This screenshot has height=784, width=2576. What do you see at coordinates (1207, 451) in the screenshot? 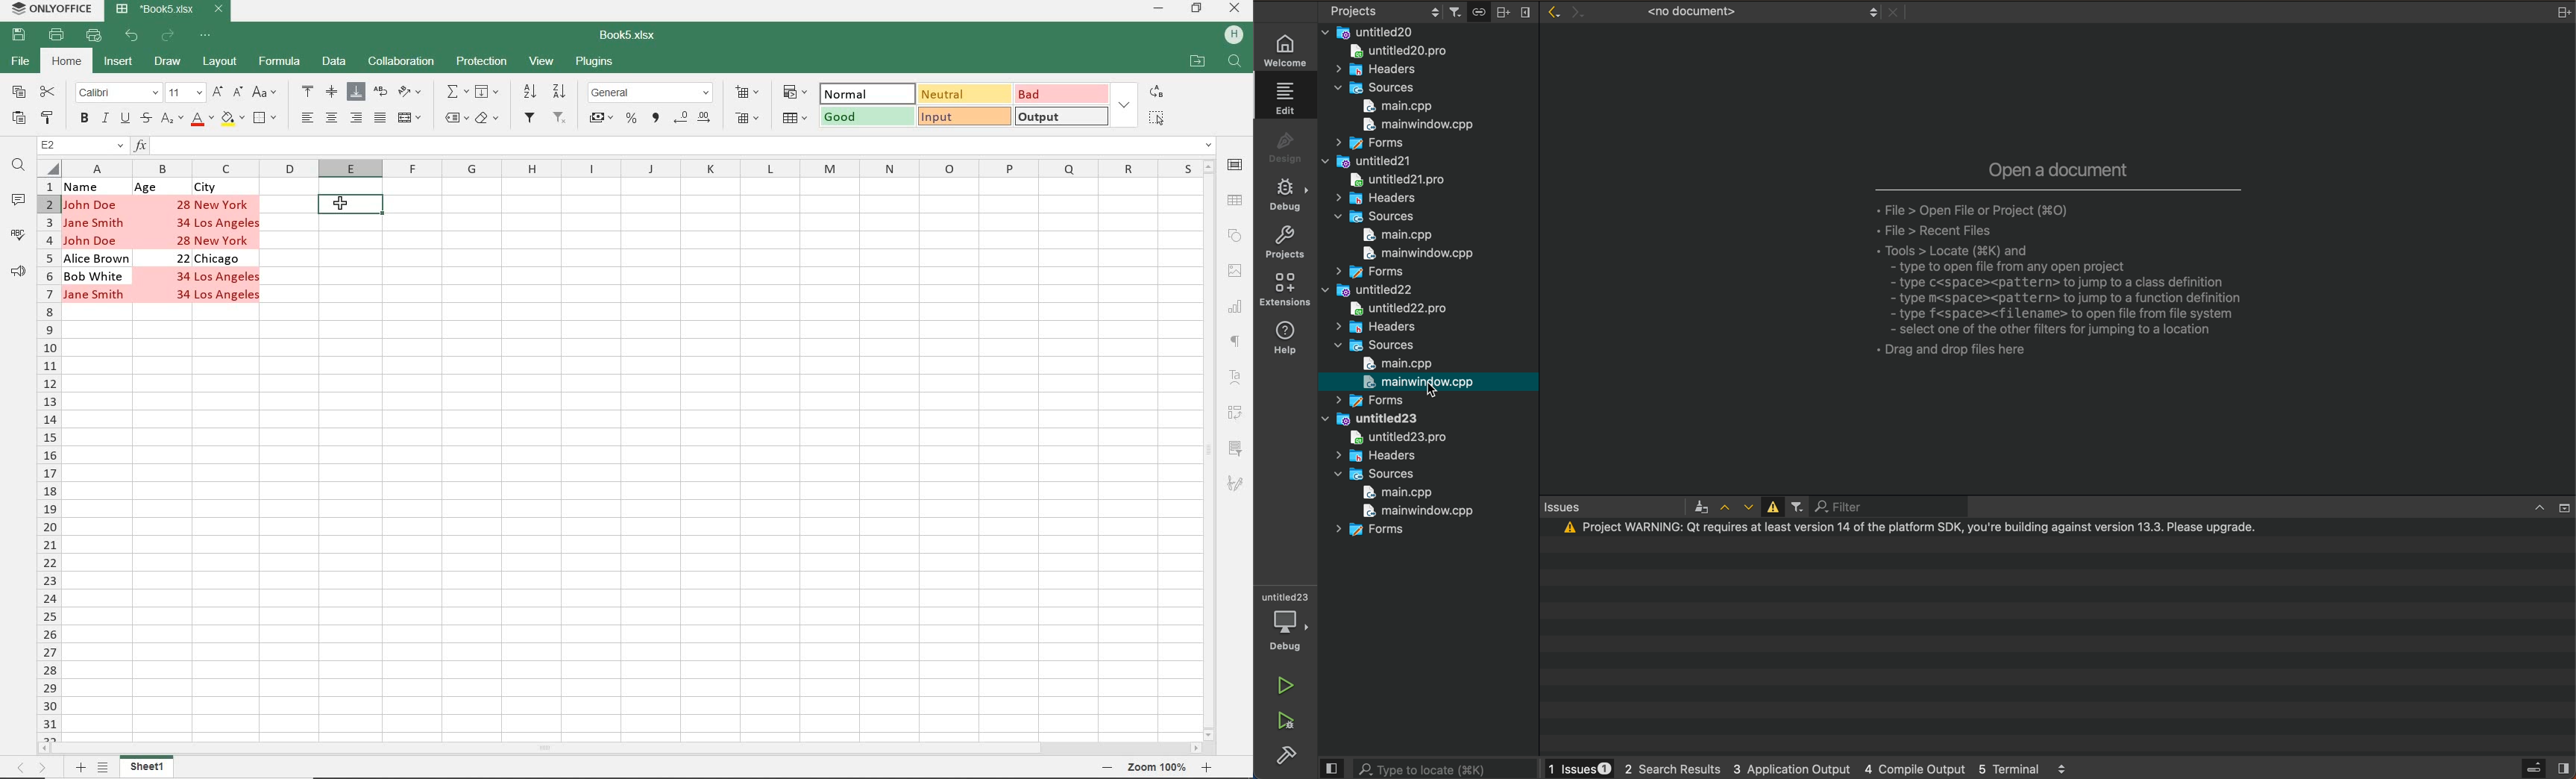
I see `SCROLLBAR` at bounding box center [1207, 451].